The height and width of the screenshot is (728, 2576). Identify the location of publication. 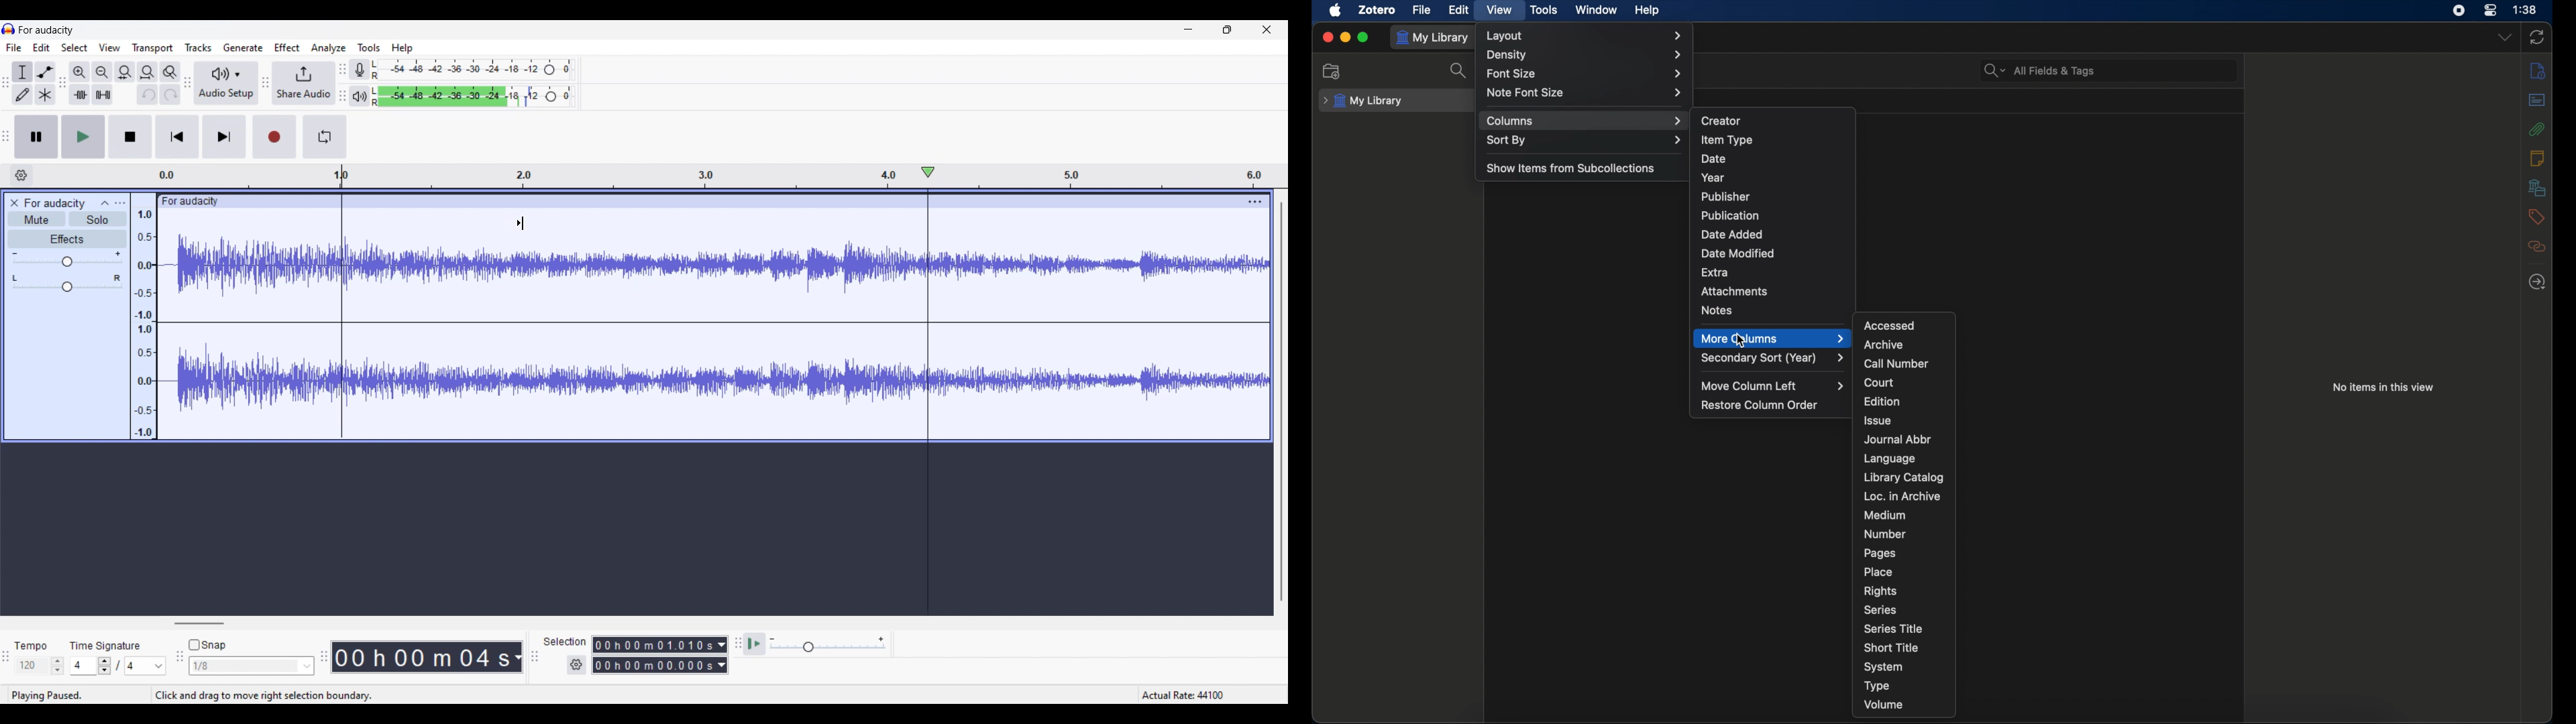
(1730, 215).